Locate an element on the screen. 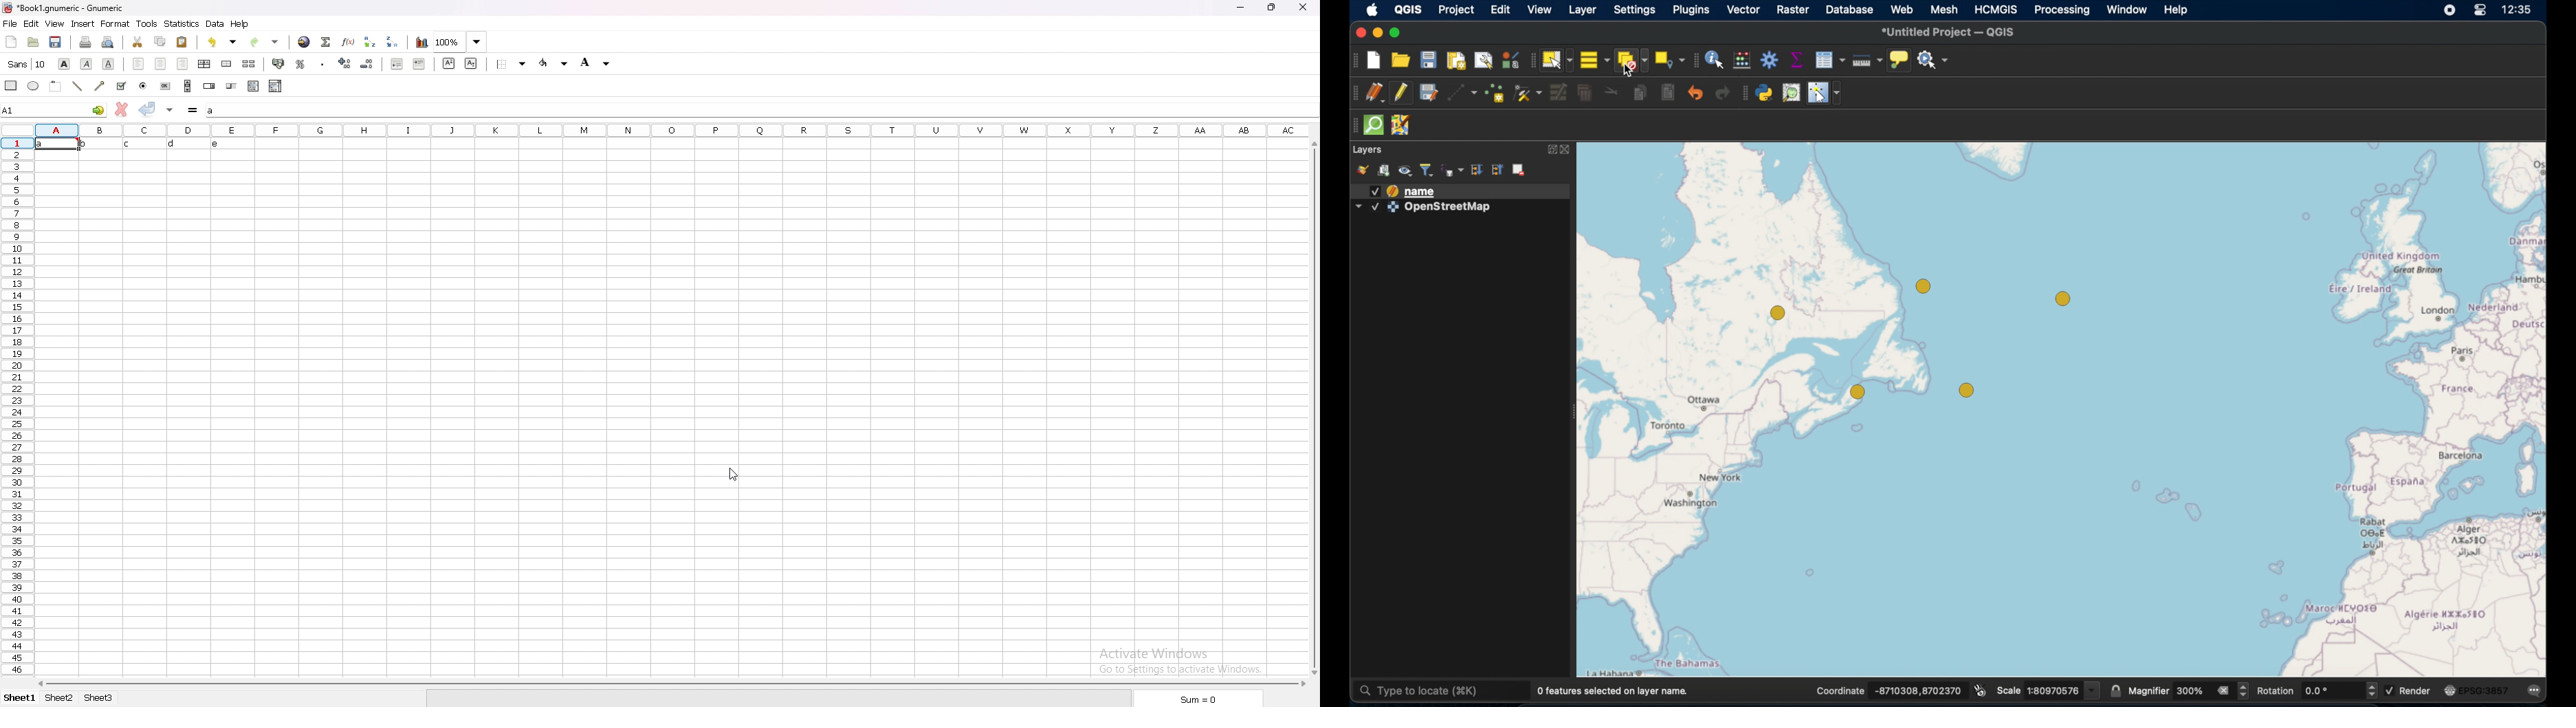  select features by area or single click is located at coordinates (1557, 60).